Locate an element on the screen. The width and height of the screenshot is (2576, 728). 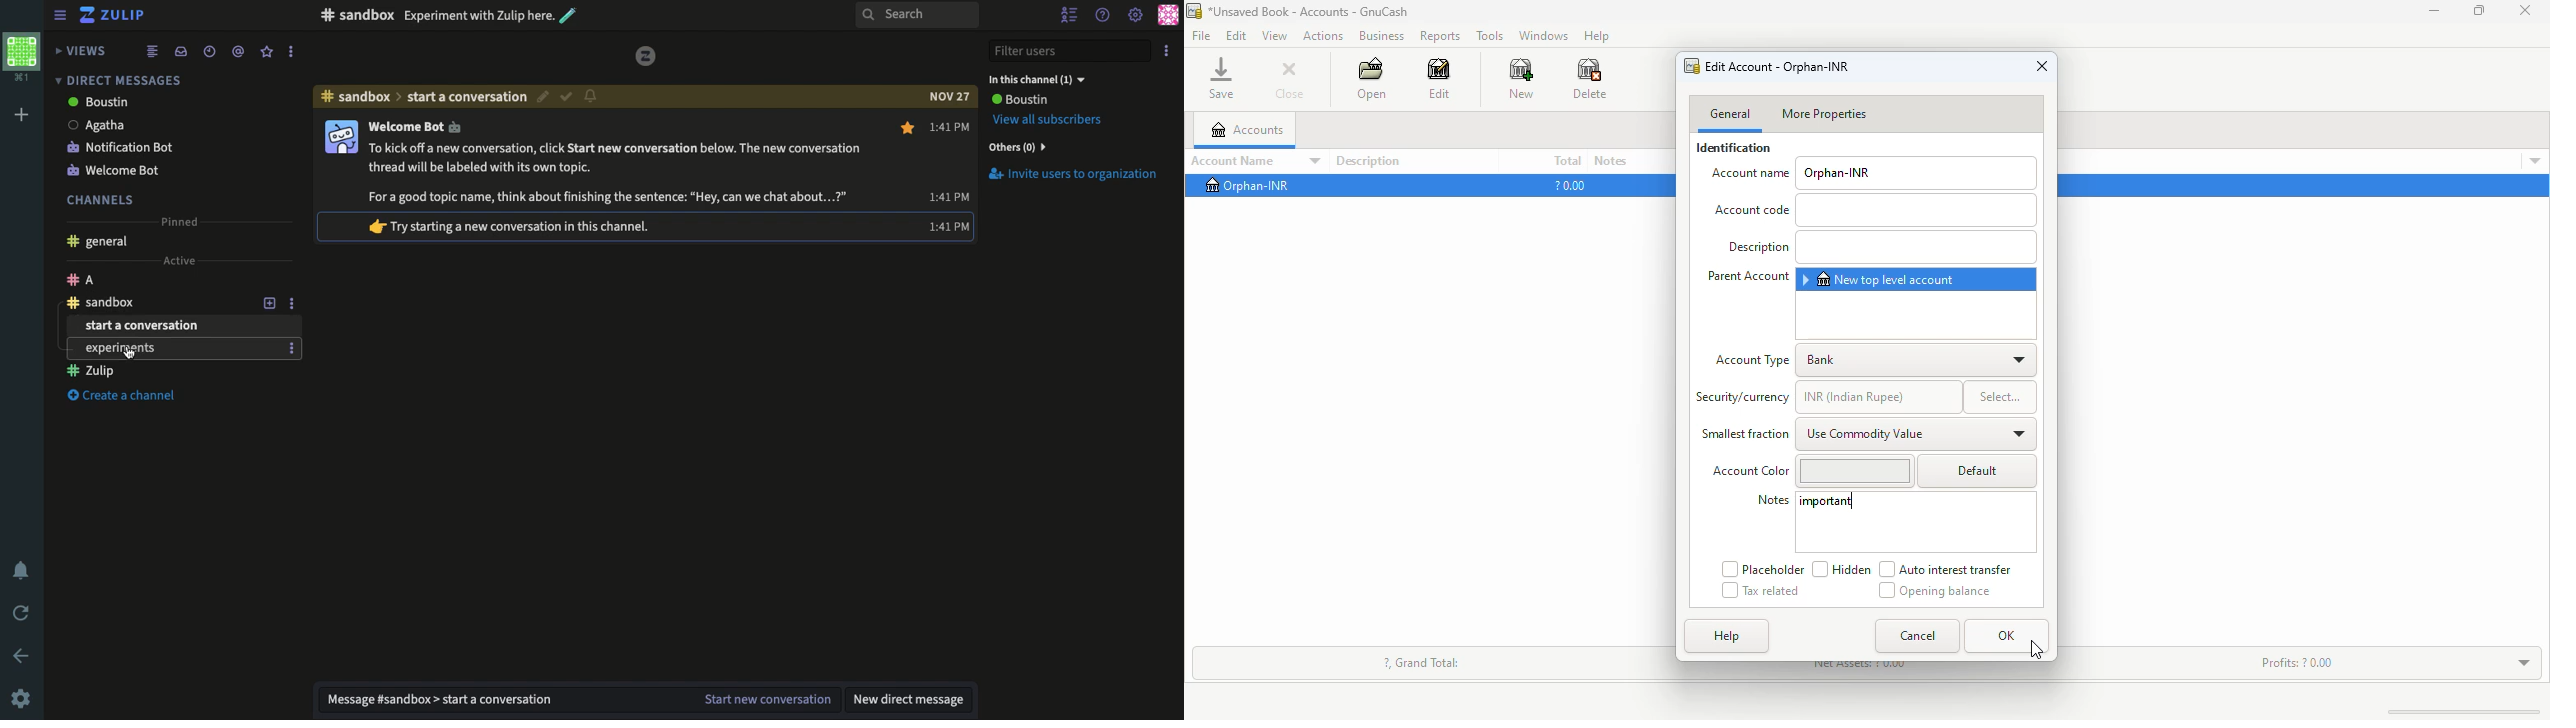
cancel is located at coordinates (1916, 636).